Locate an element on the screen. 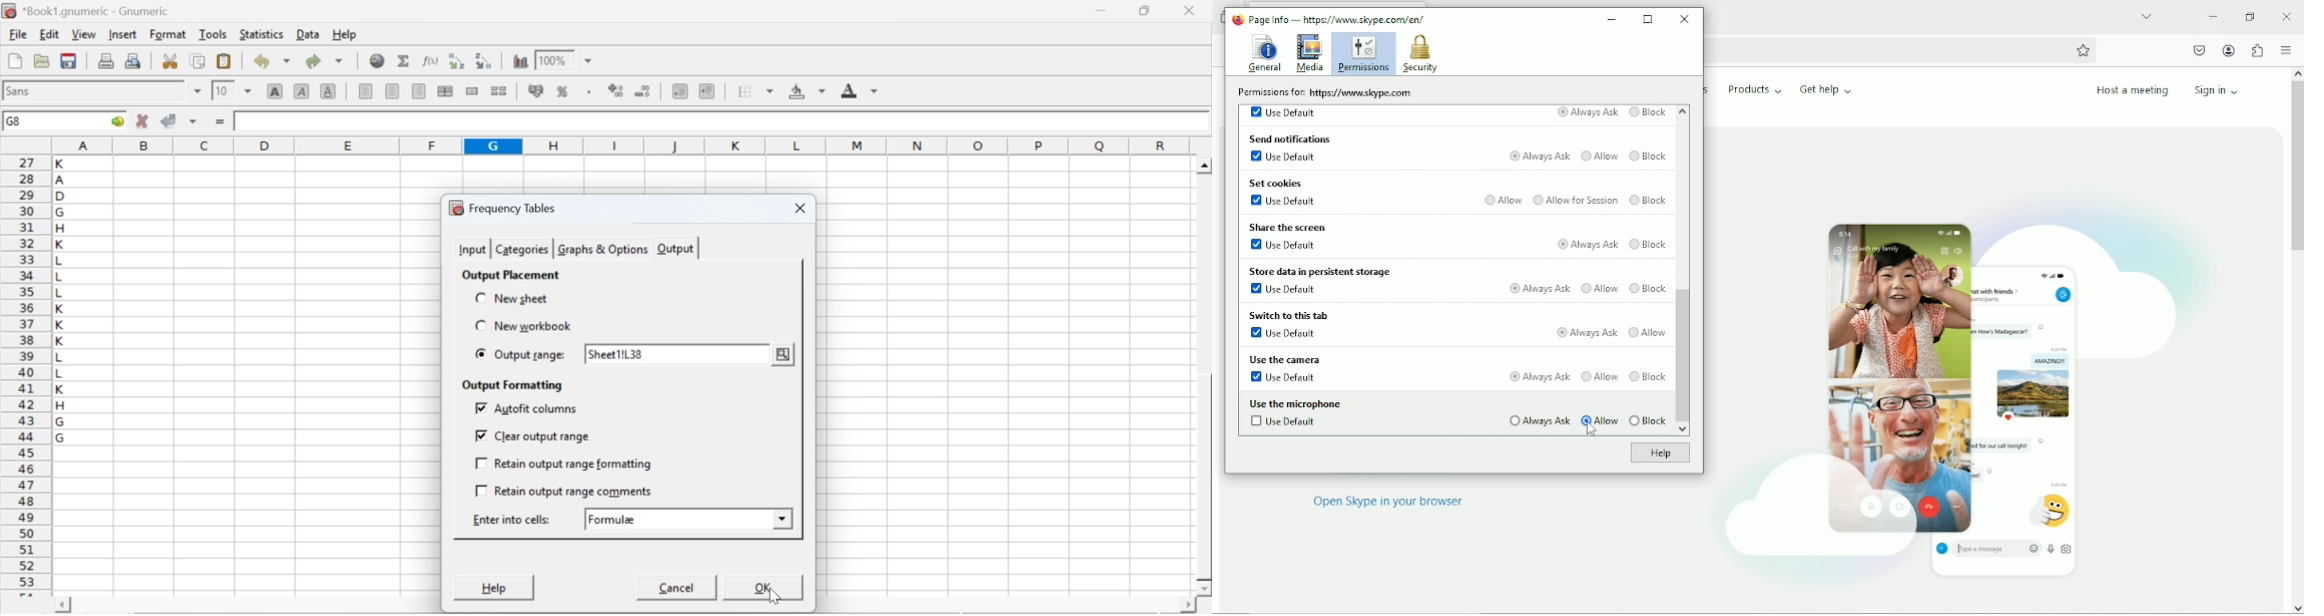 Image resolution: width=2324 pixels, height=616 pixels. Allow is located at coordinates (1598, 375).